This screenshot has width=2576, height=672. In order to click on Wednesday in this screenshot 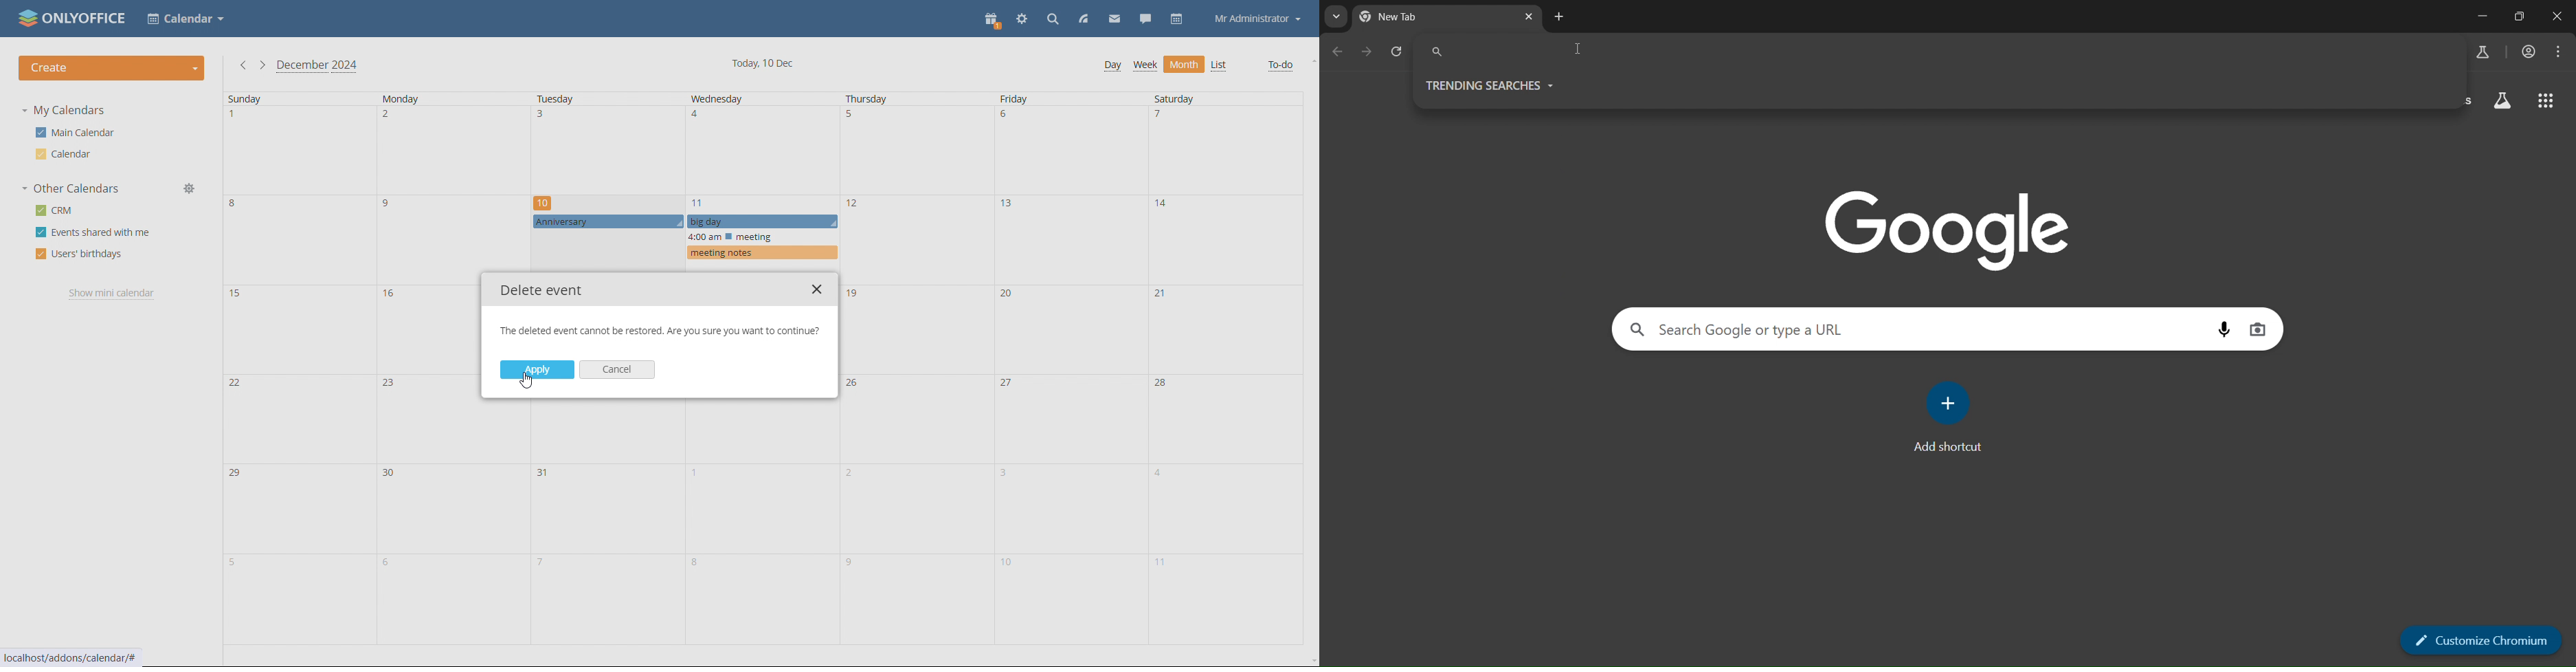, I will do `click(760, 142)`.